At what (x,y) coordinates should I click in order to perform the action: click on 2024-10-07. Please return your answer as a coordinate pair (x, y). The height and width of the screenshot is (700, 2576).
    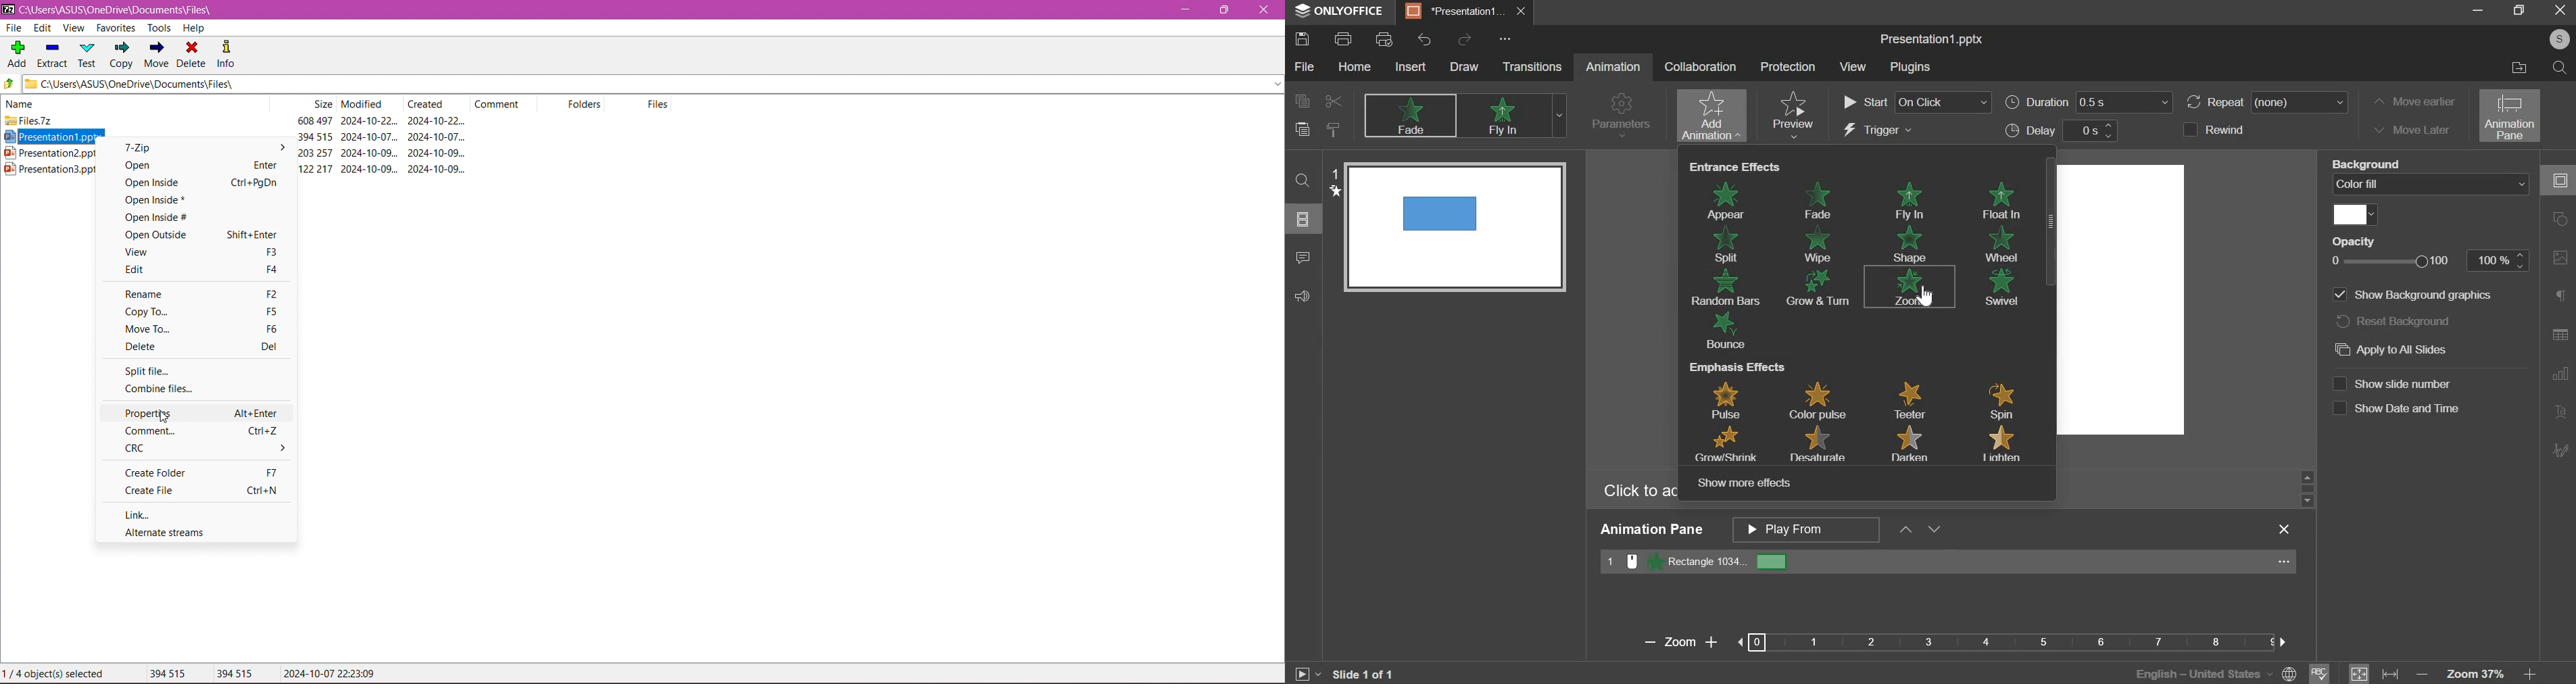
    Looking at the image, I should click on (436, 137).